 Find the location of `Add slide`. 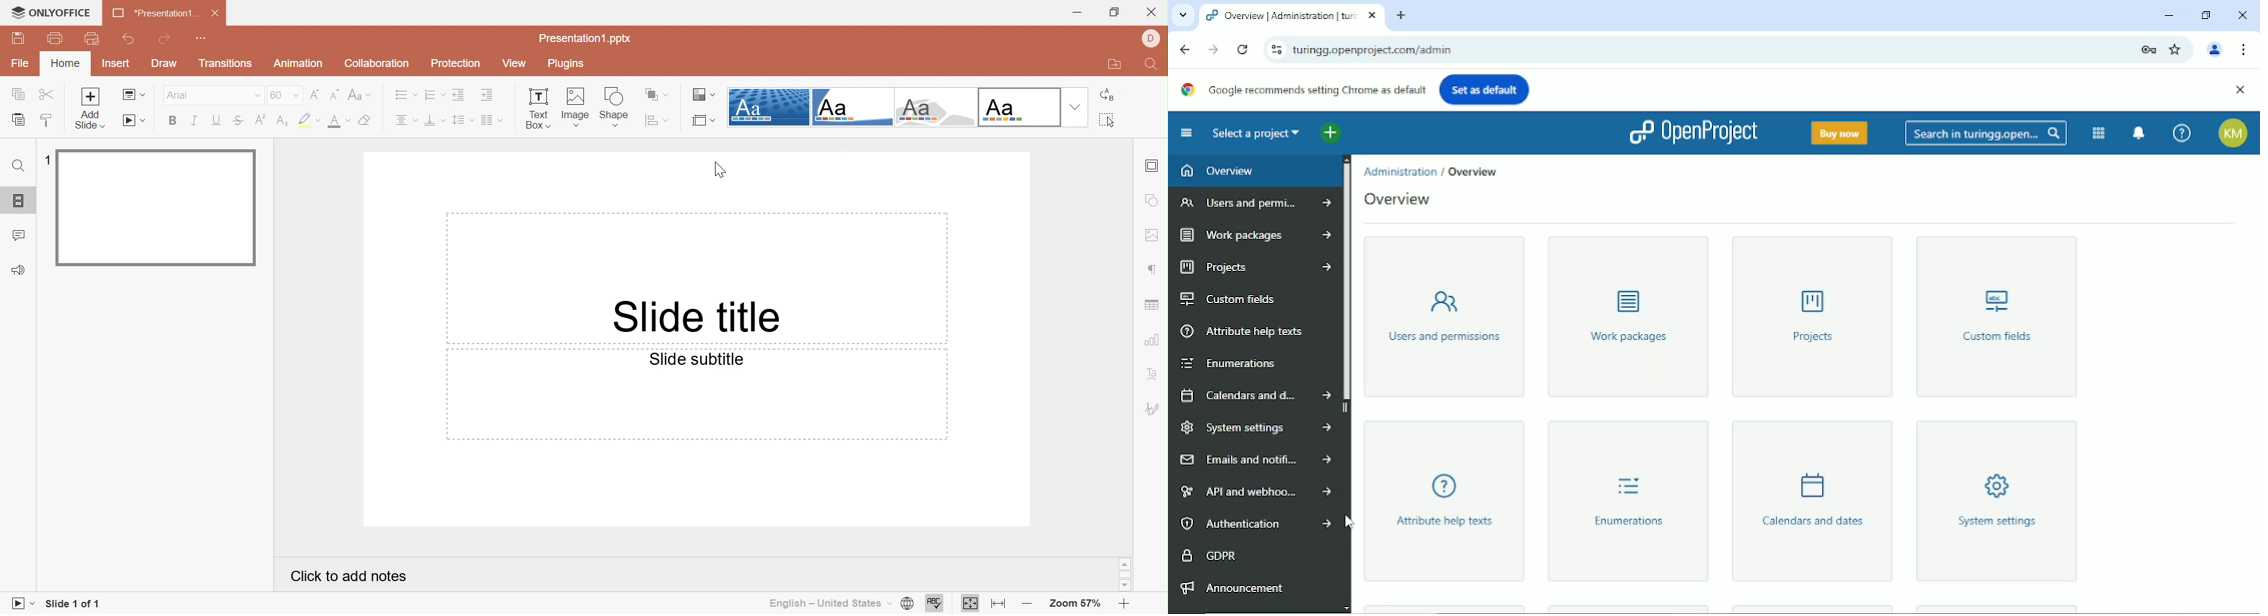

Add slide is located at coordinates (89, 96).